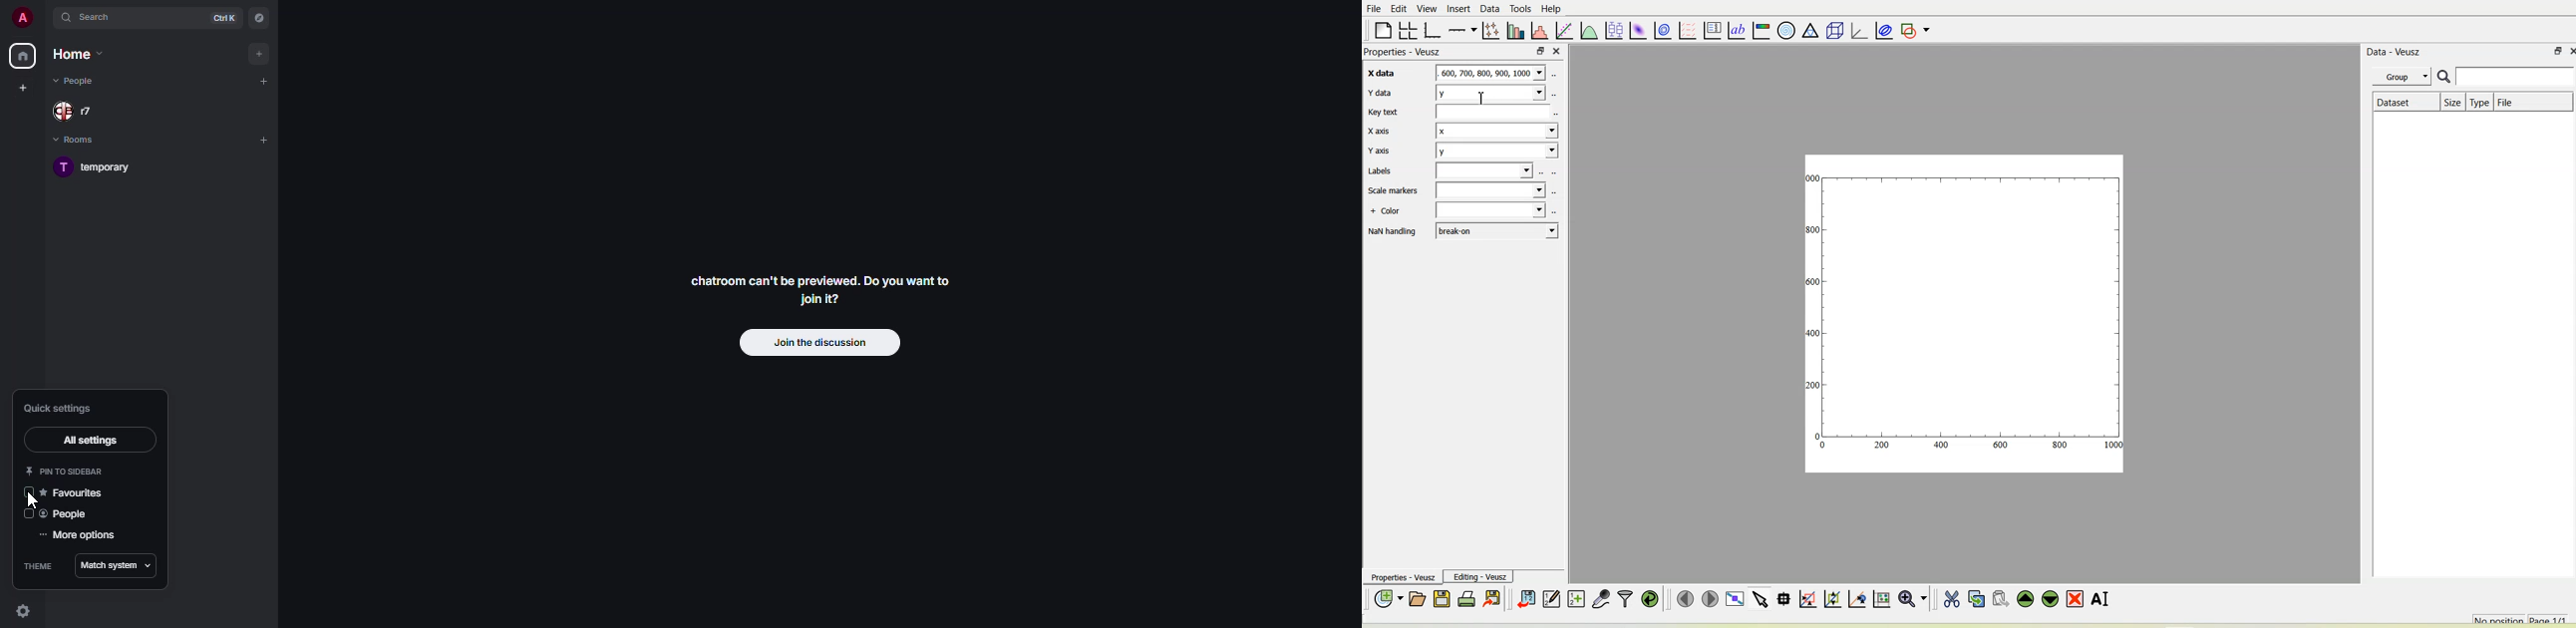 Image resolution: width=2576 pixels, height=644 pixels. I want to click on Plot covariance ellipses, so click(1883, 29).